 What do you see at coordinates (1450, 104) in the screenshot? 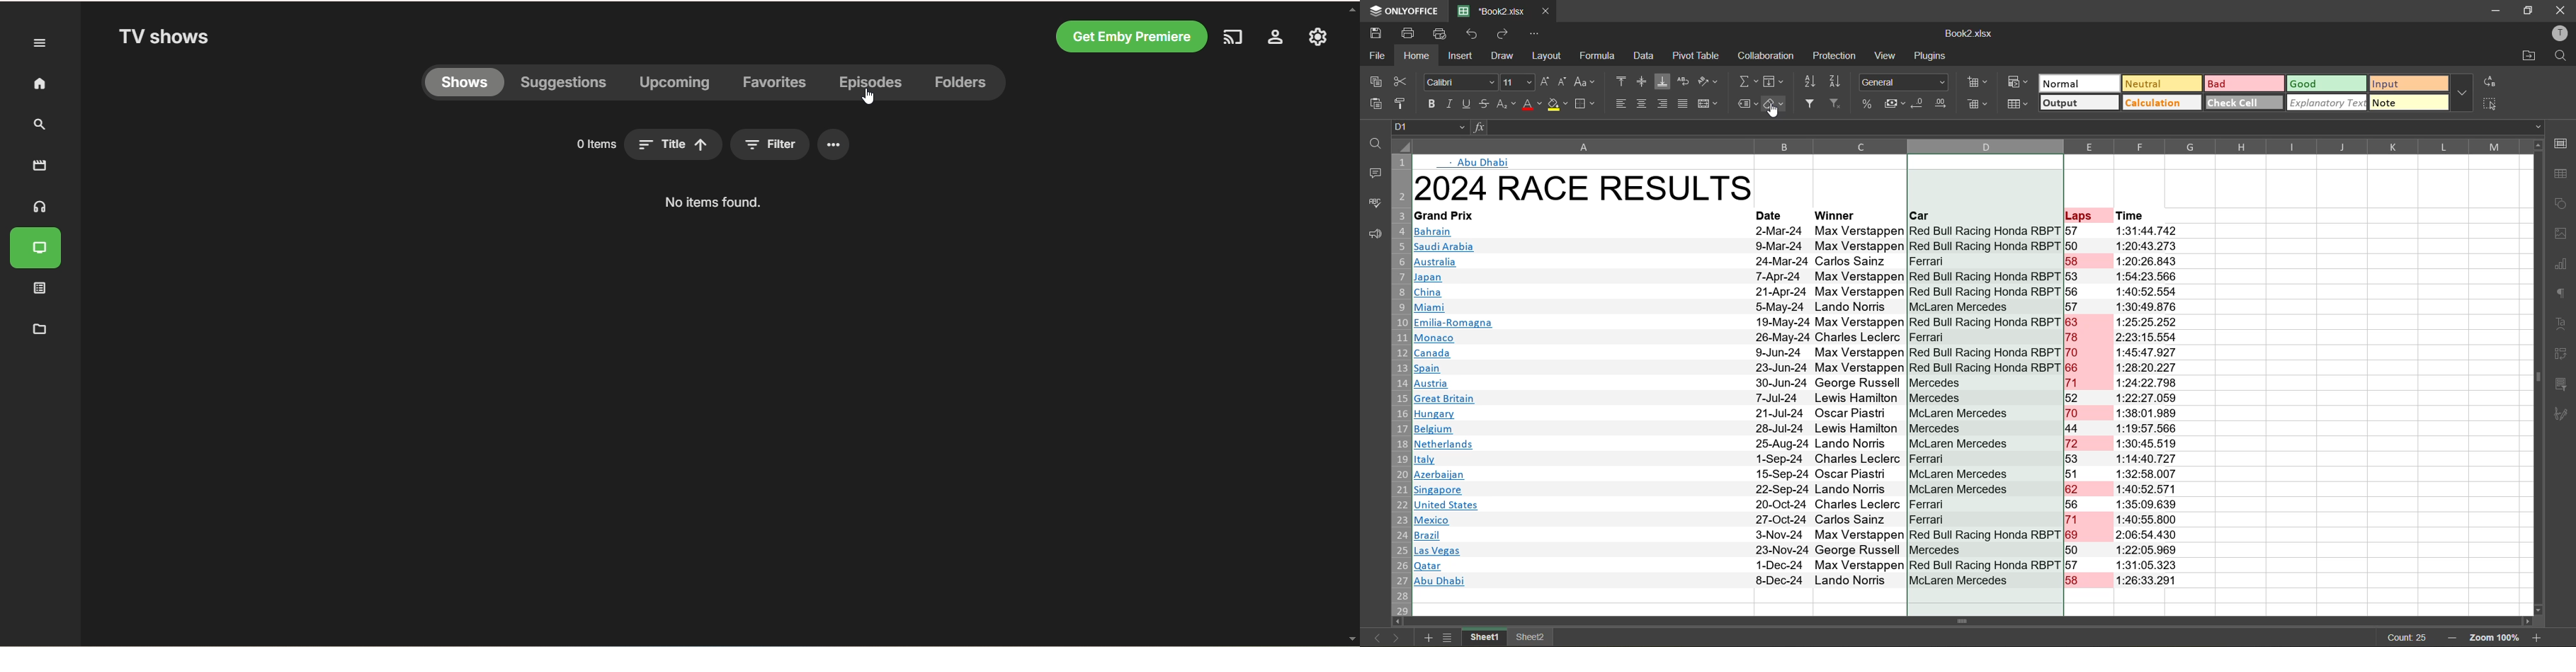
I see `italic` at bounding box center [1450, 104].